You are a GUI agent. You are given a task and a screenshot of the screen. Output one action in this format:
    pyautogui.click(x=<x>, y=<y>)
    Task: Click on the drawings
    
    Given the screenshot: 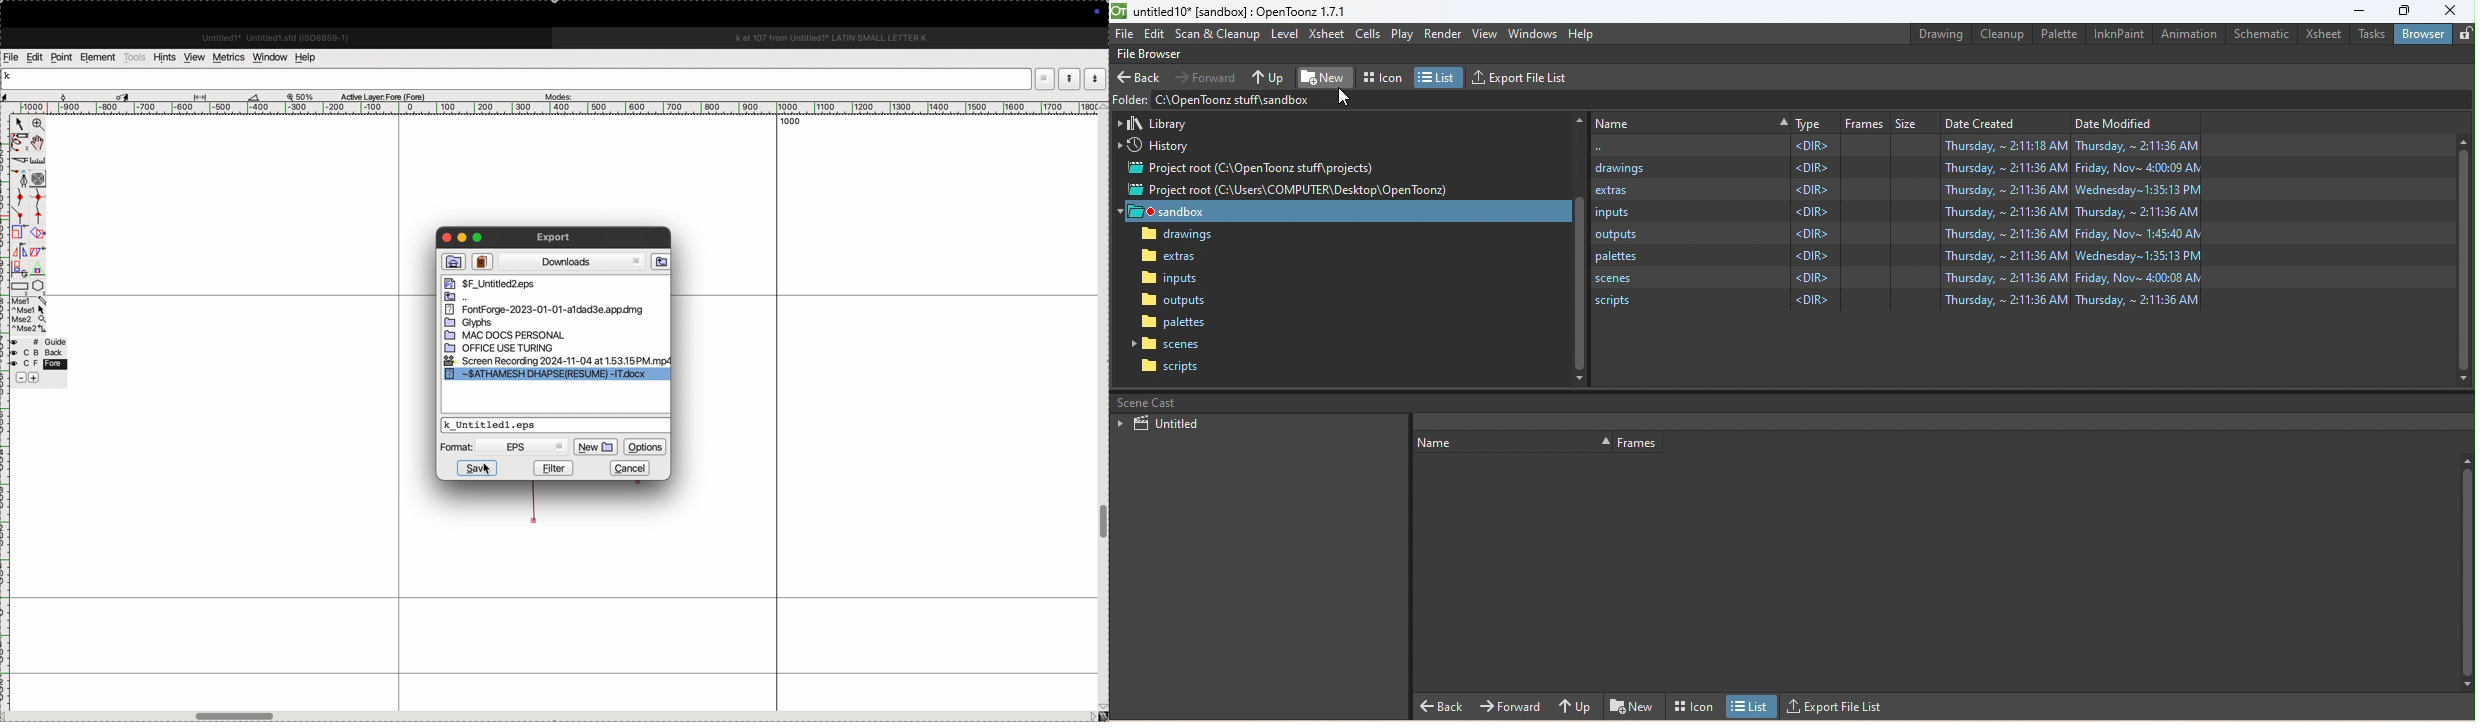 What is the action you would take?
    pyautogui.click(x=1894, y=168)
    